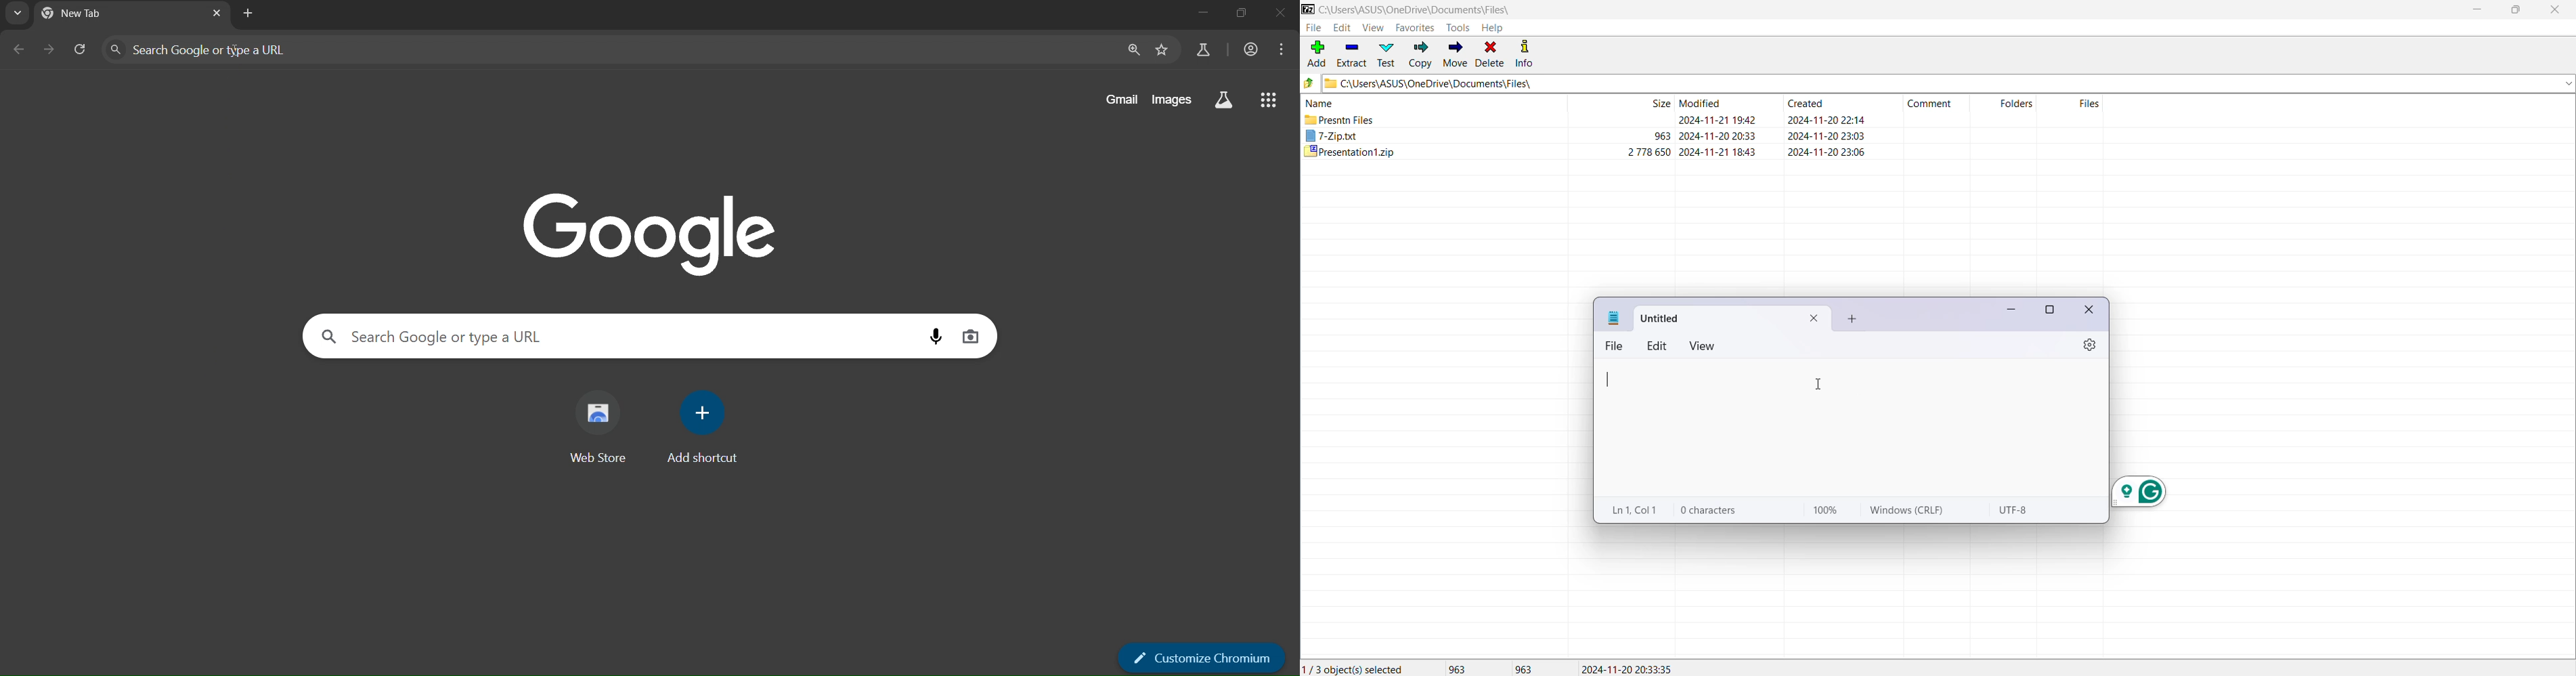 The width and height of the screenshot is (2576, 700). What do you see at coordinates (1355, 668) in the screenshot?
I see `Current Selection` at bounding box center [1355, 668].